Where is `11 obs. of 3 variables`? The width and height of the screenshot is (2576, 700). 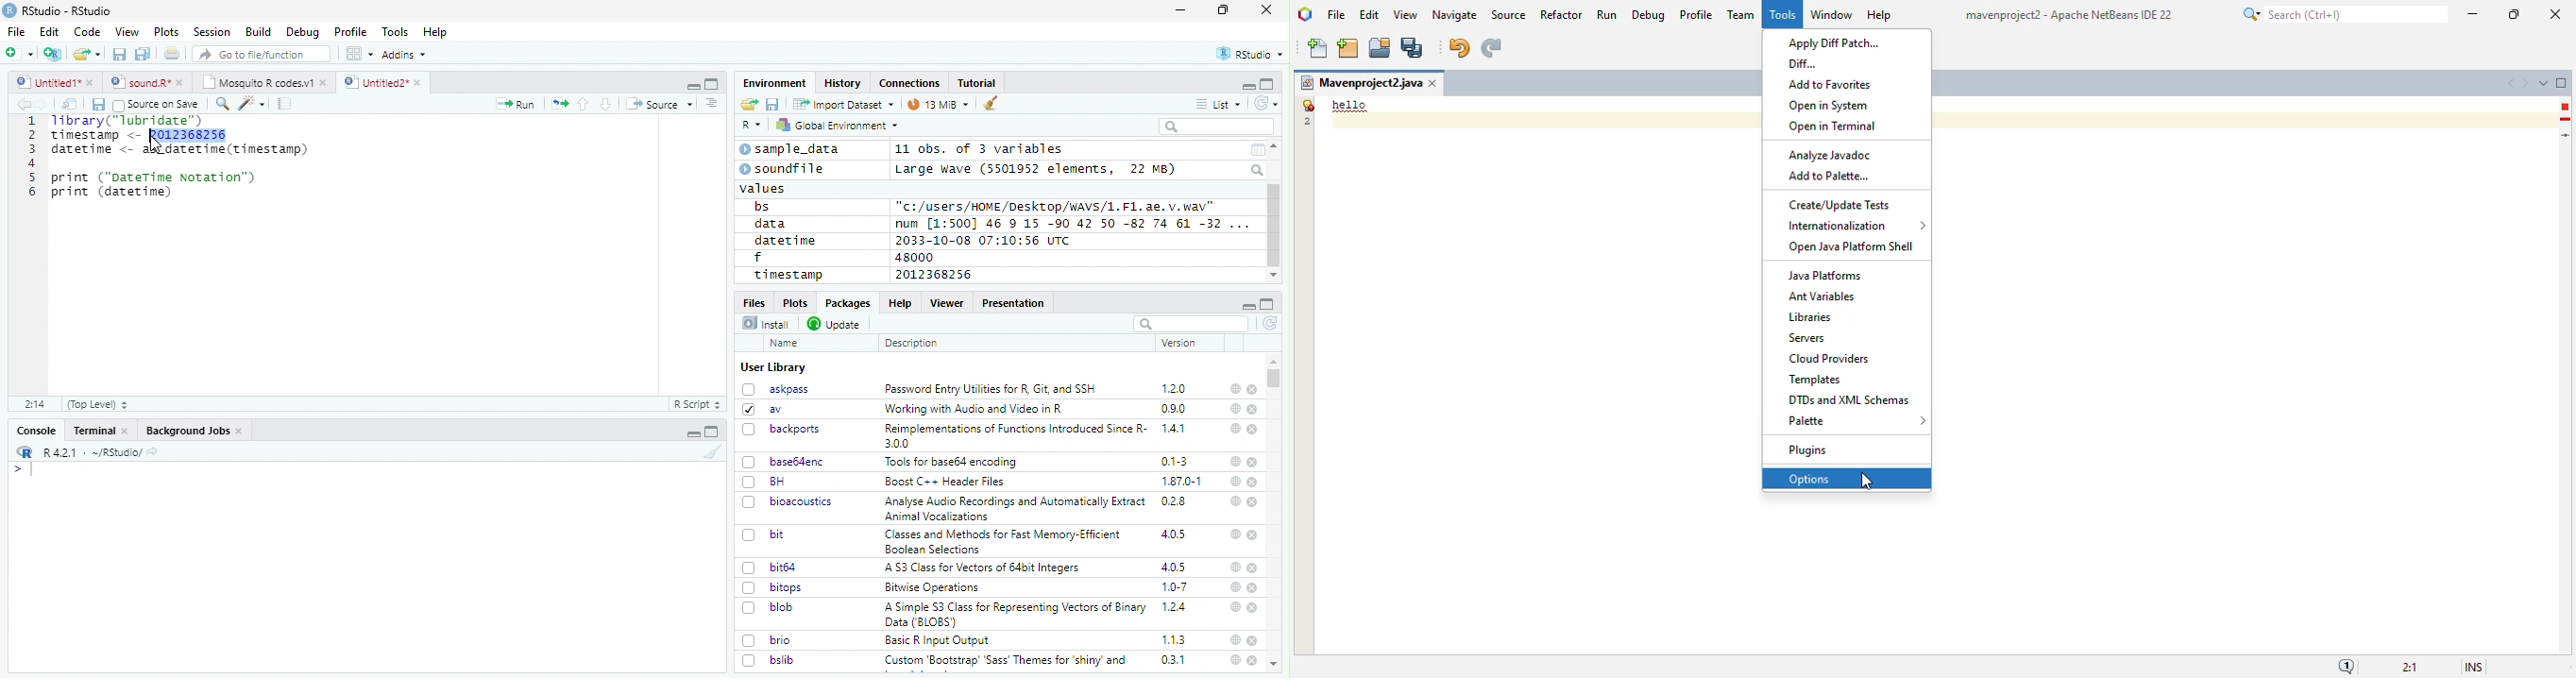 11 obs. of 3 variables is located at coordinates (980, 150).